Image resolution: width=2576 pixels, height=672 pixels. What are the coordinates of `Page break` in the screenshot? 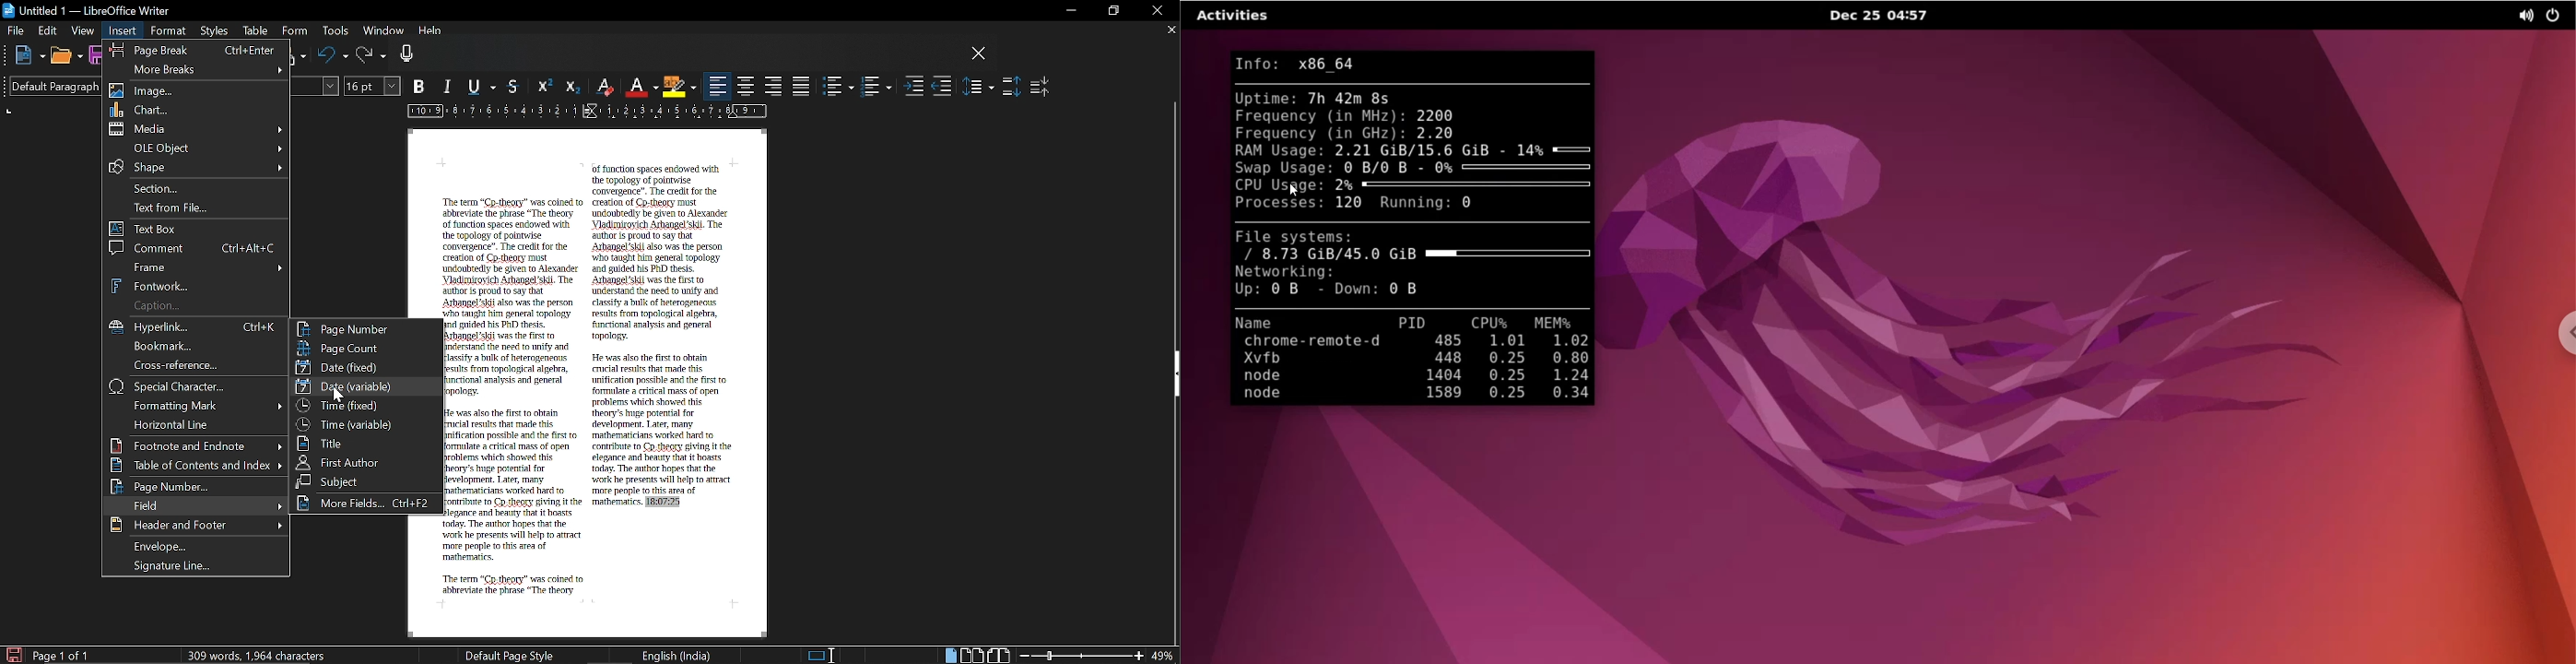 It's located at (194, 48).